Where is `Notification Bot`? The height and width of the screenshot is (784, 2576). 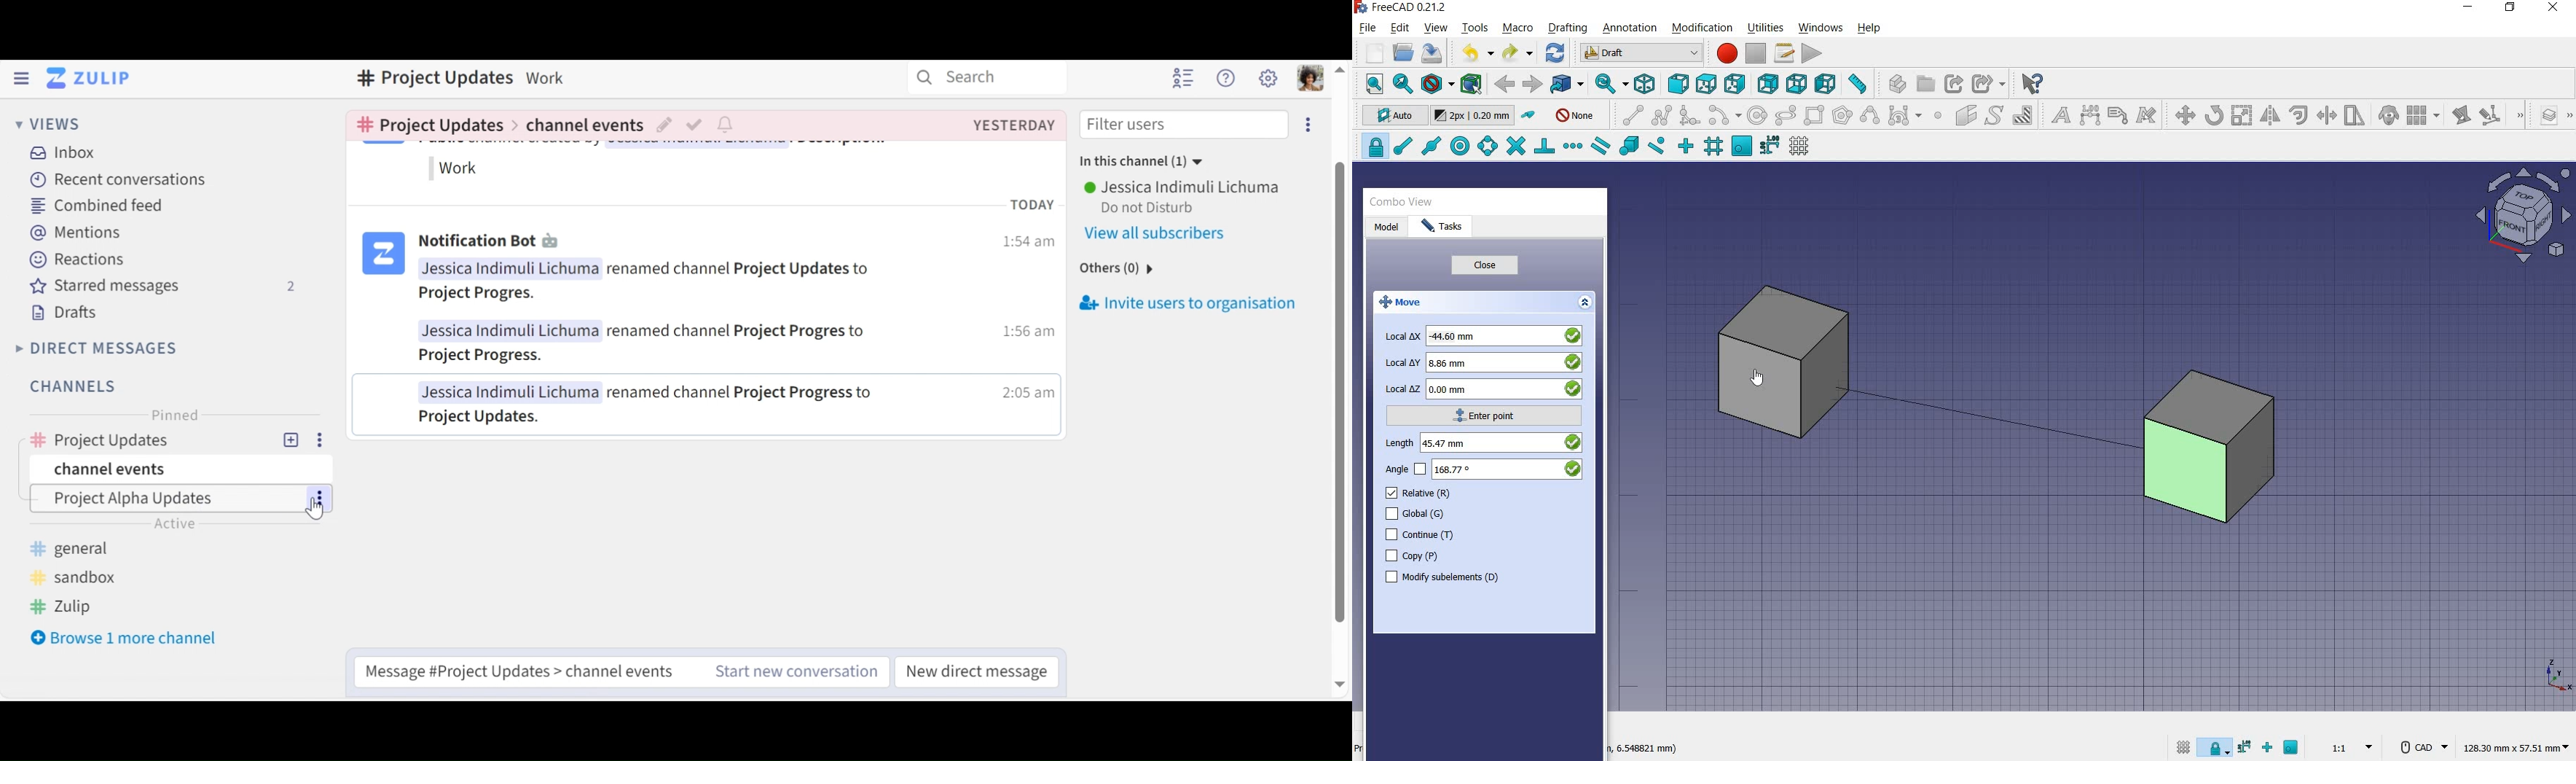 Notification Bot is located at coordinates (475, 243).